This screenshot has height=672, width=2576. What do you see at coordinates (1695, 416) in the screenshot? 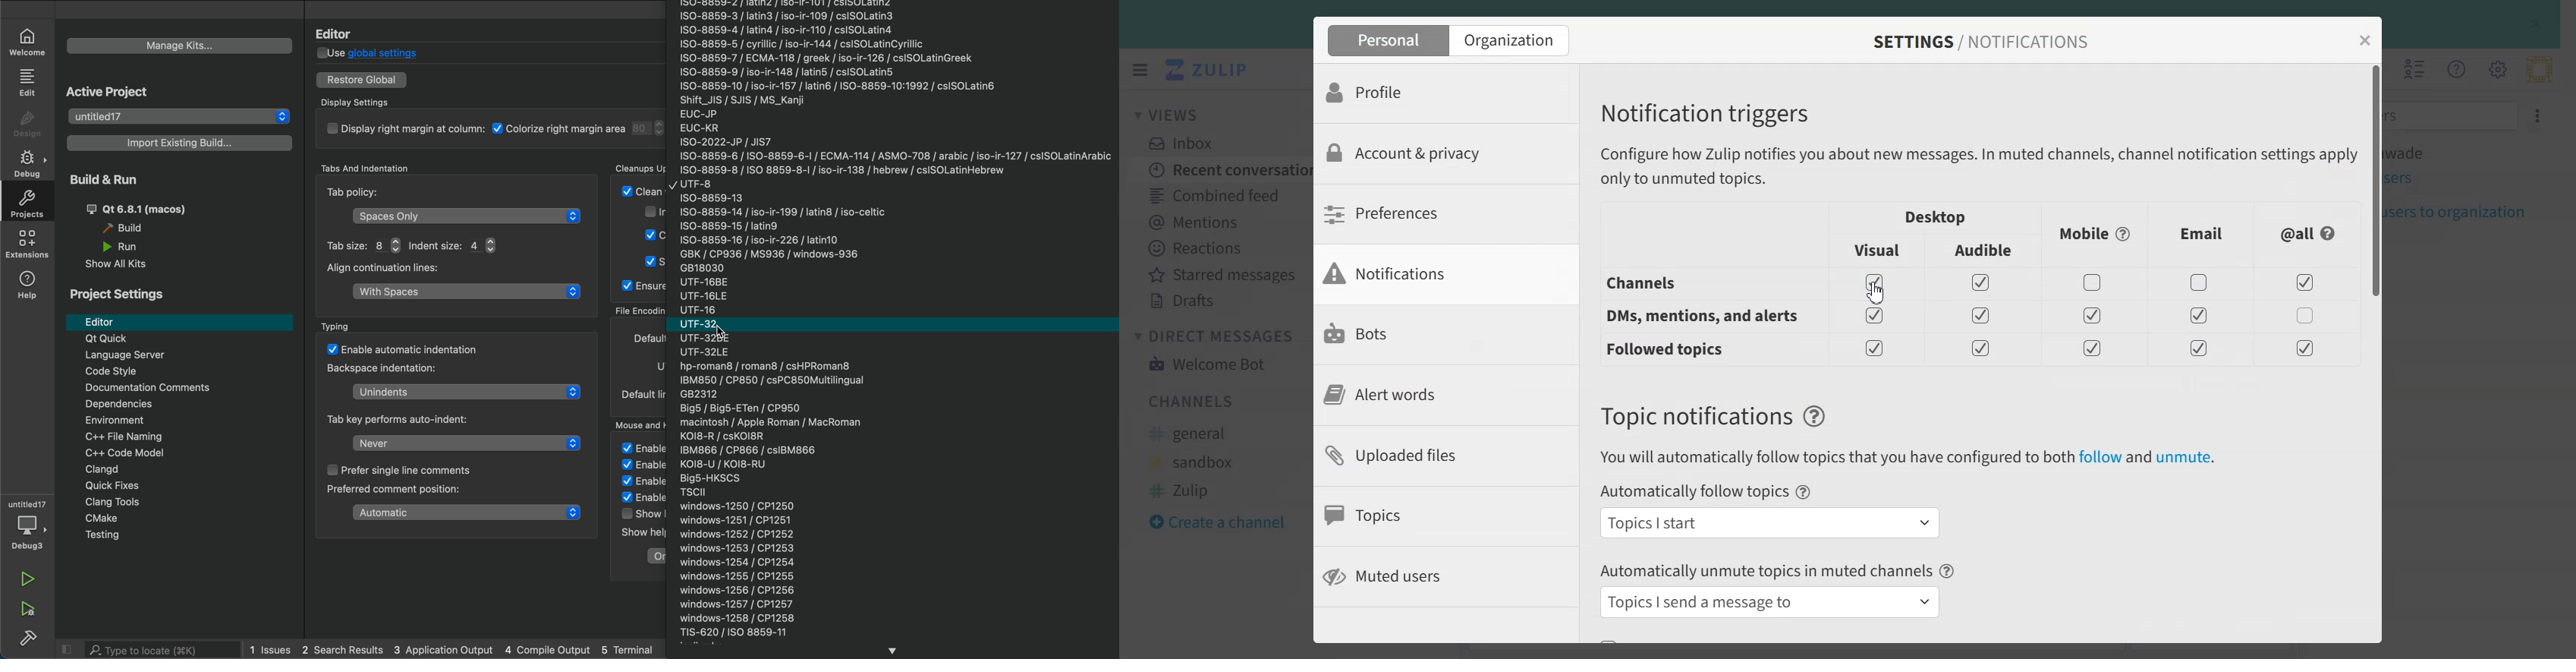
I see `Text` at bounding box center [1695, 416].